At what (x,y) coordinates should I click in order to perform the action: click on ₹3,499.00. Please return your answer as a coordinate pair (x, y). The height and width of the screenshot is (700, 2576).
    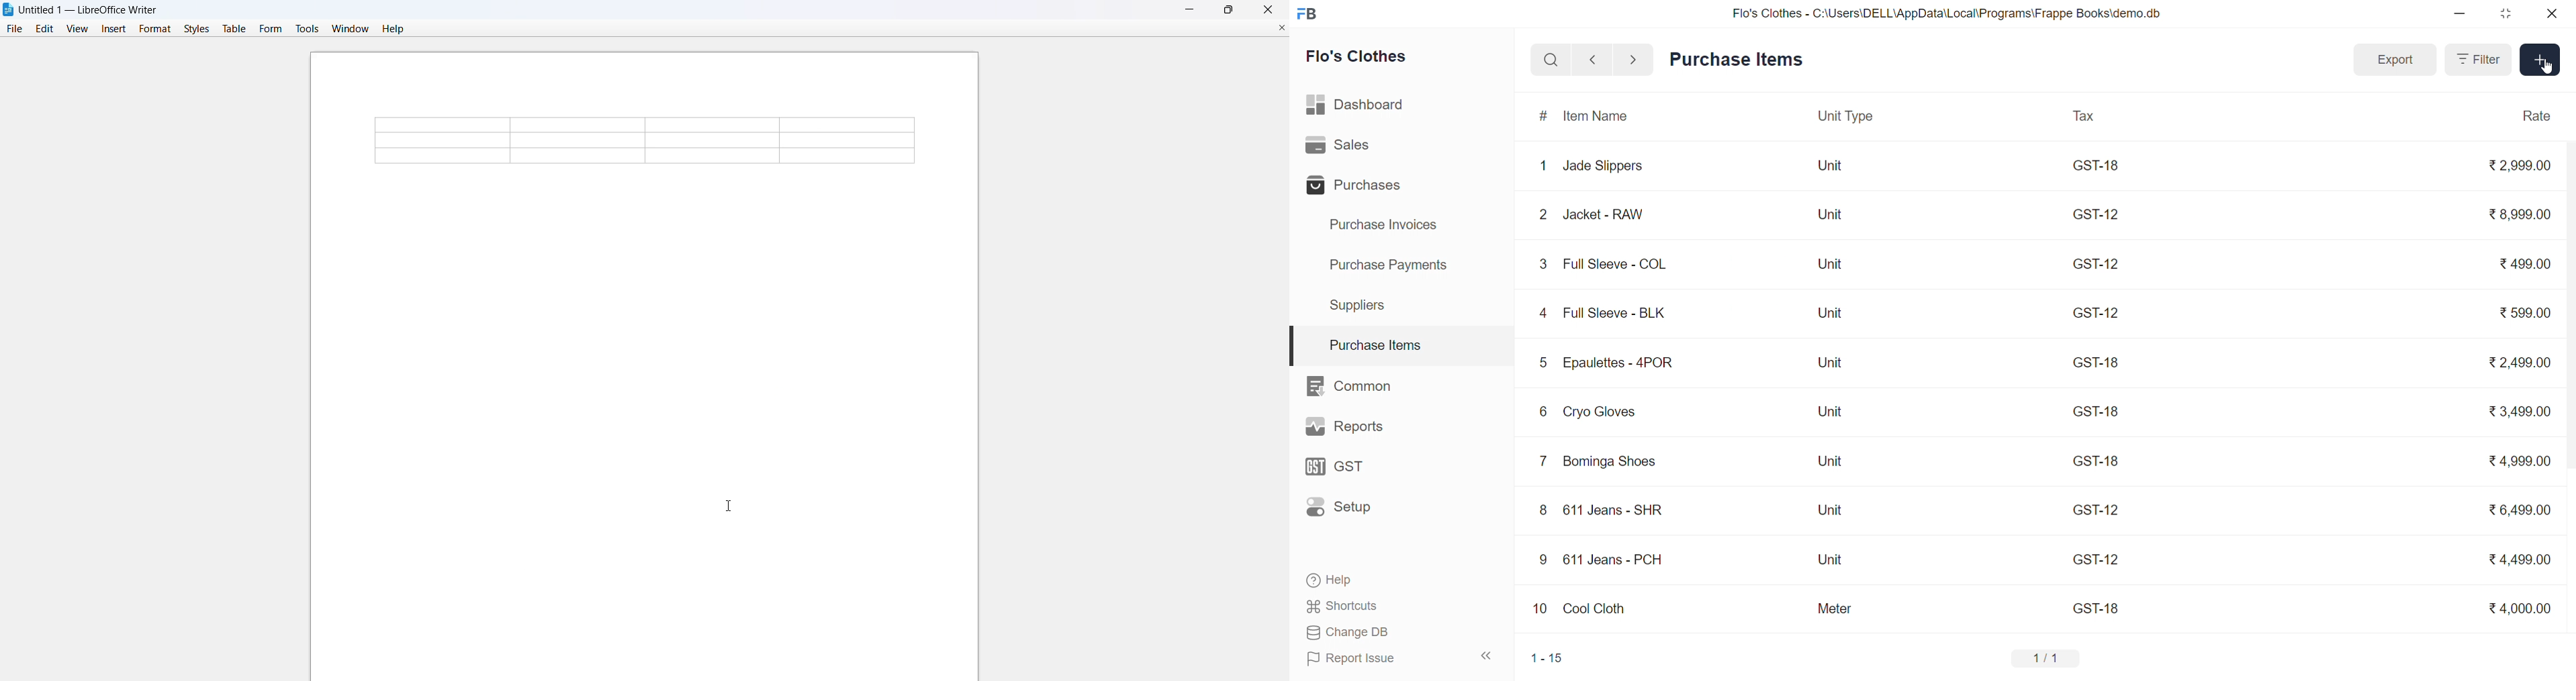
    Looking at the image, I should click on (2513, 410).